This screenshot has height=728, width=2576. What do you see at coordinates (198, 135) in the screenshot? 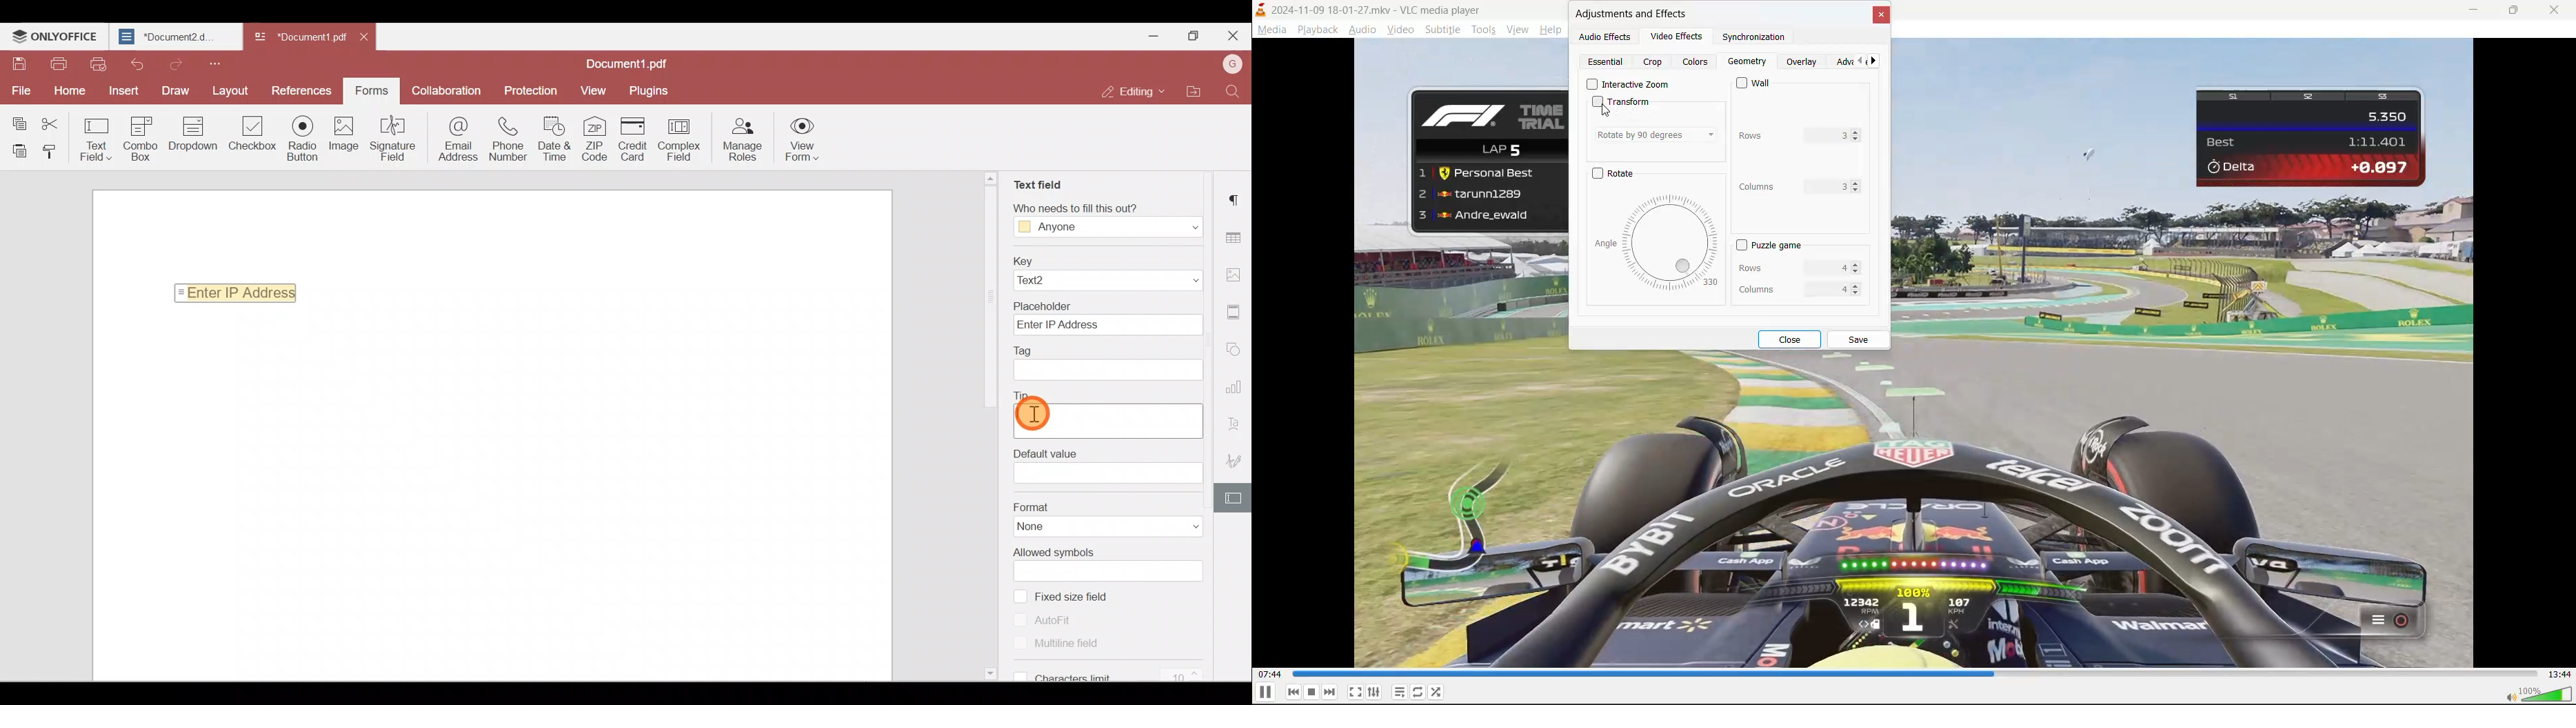
I see `Drop down` at bounding box center [198, 135].